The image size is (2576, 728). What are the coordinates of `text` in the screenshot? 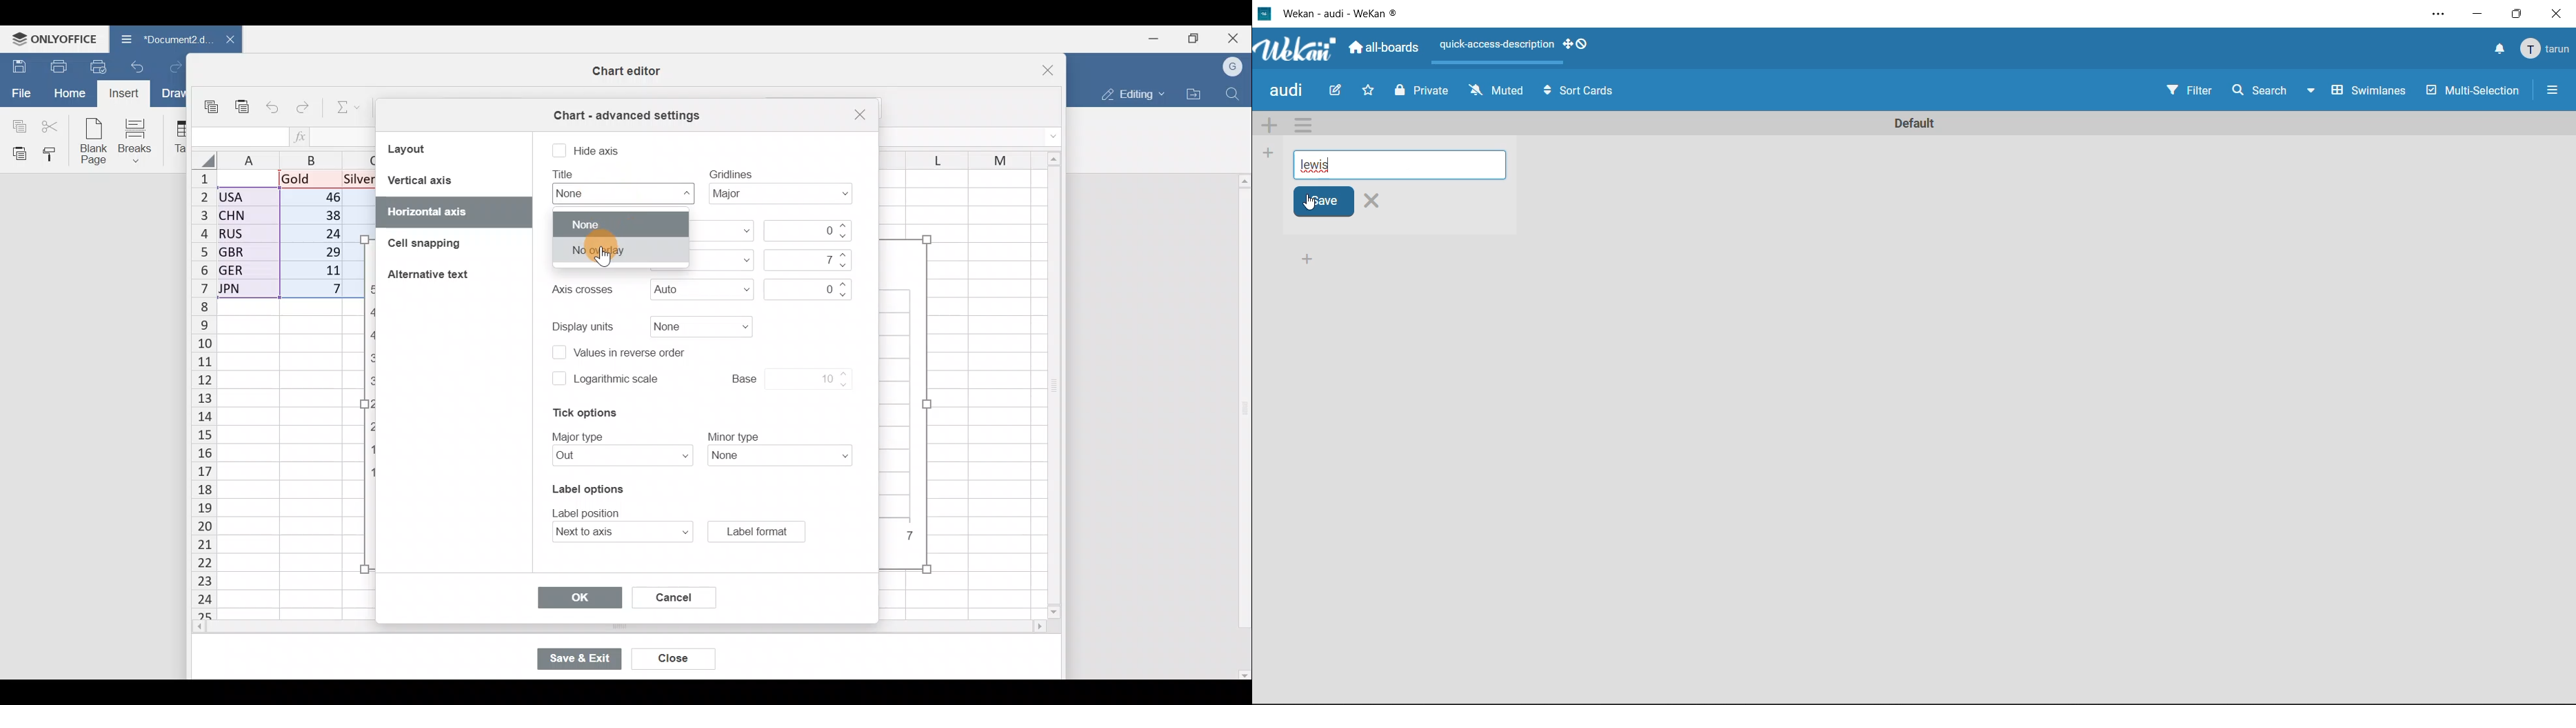 It's located at (566, 174).